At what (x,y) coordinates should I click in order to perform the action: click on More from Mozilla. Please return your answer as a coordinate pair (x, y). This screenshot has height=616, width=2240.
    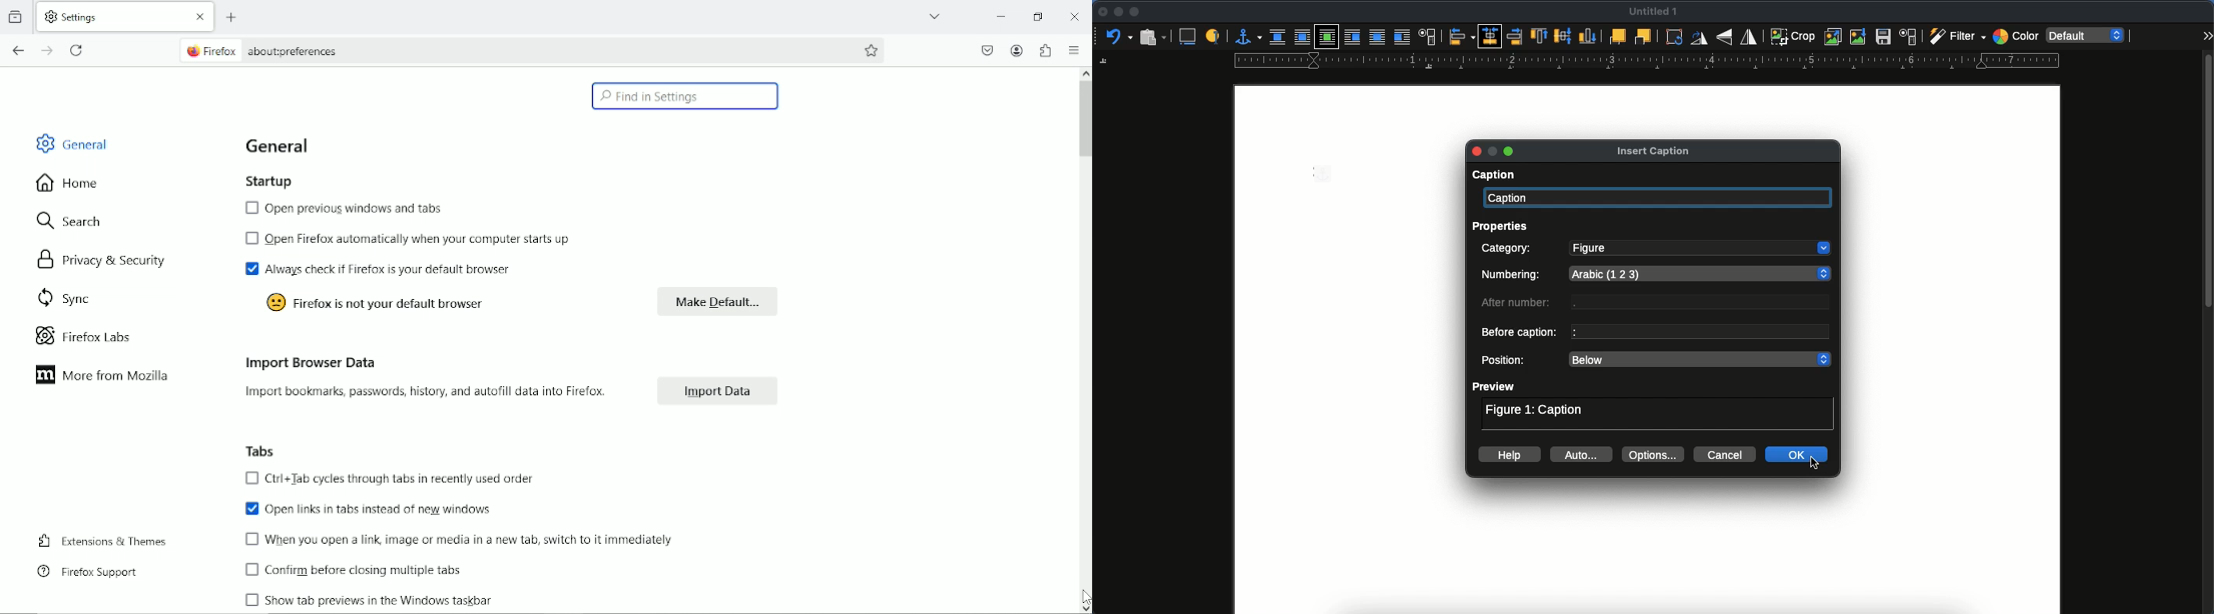
    Looking at the image, I should click on (103, 375).